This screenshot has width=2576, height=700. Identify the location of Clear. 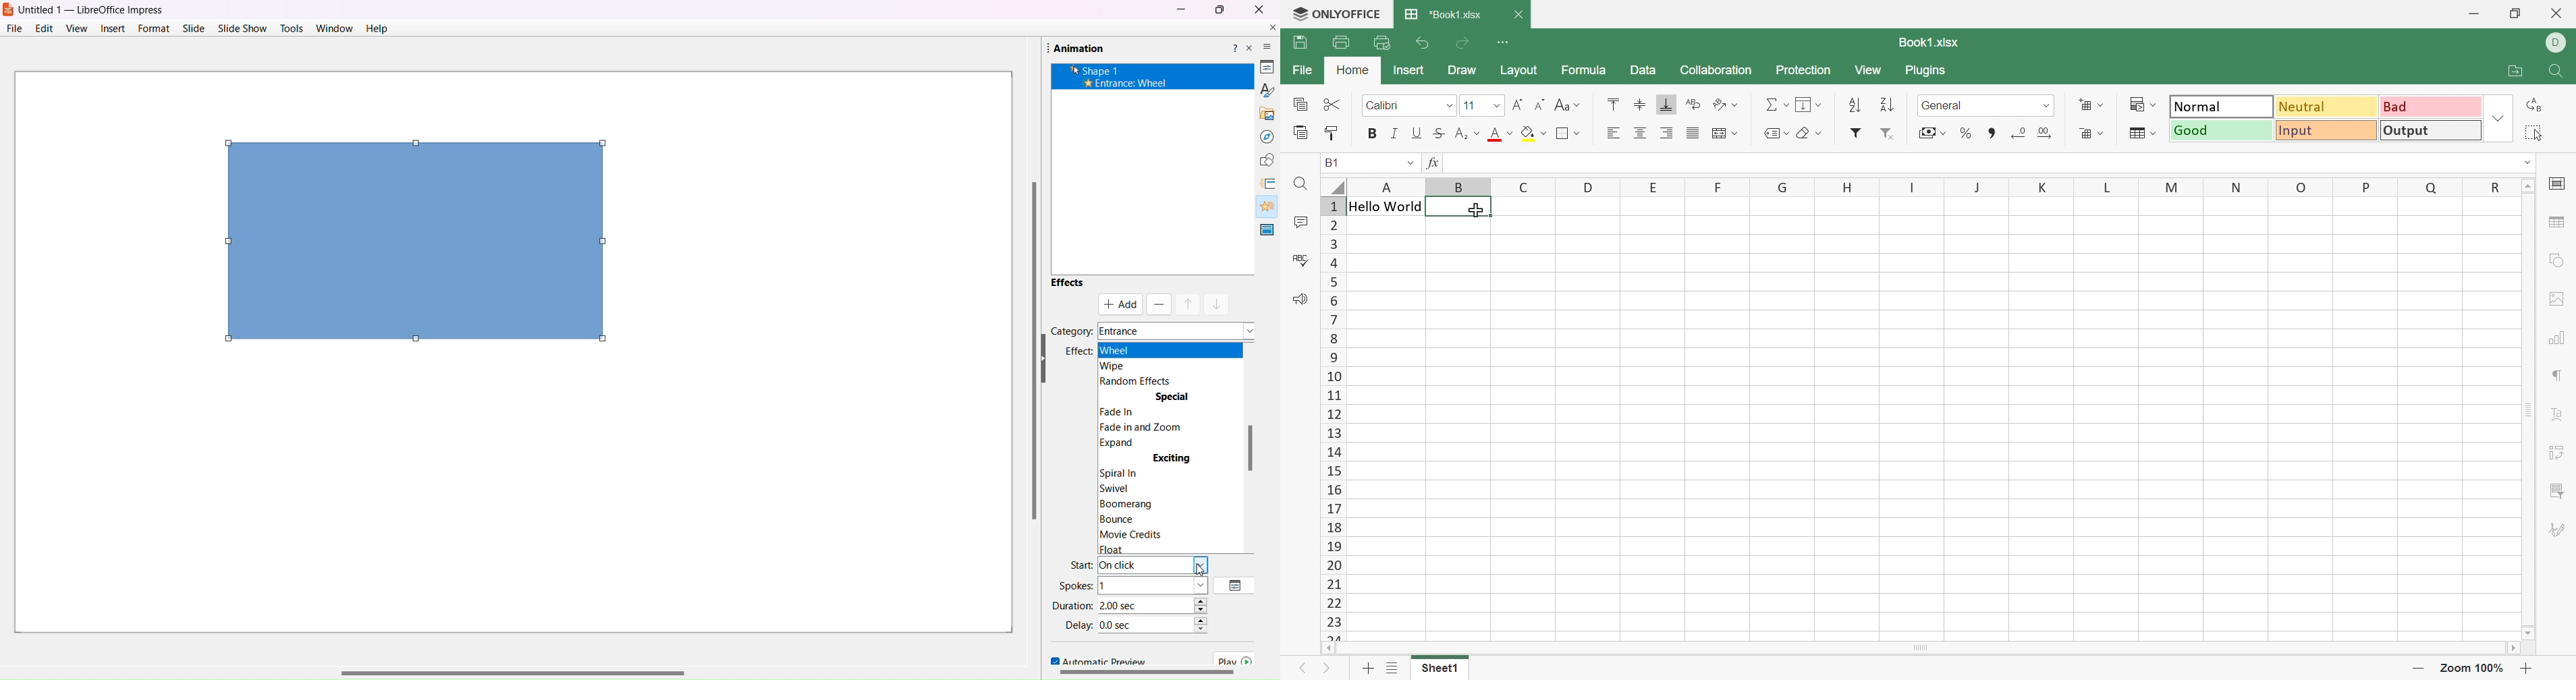
(1807, 134).